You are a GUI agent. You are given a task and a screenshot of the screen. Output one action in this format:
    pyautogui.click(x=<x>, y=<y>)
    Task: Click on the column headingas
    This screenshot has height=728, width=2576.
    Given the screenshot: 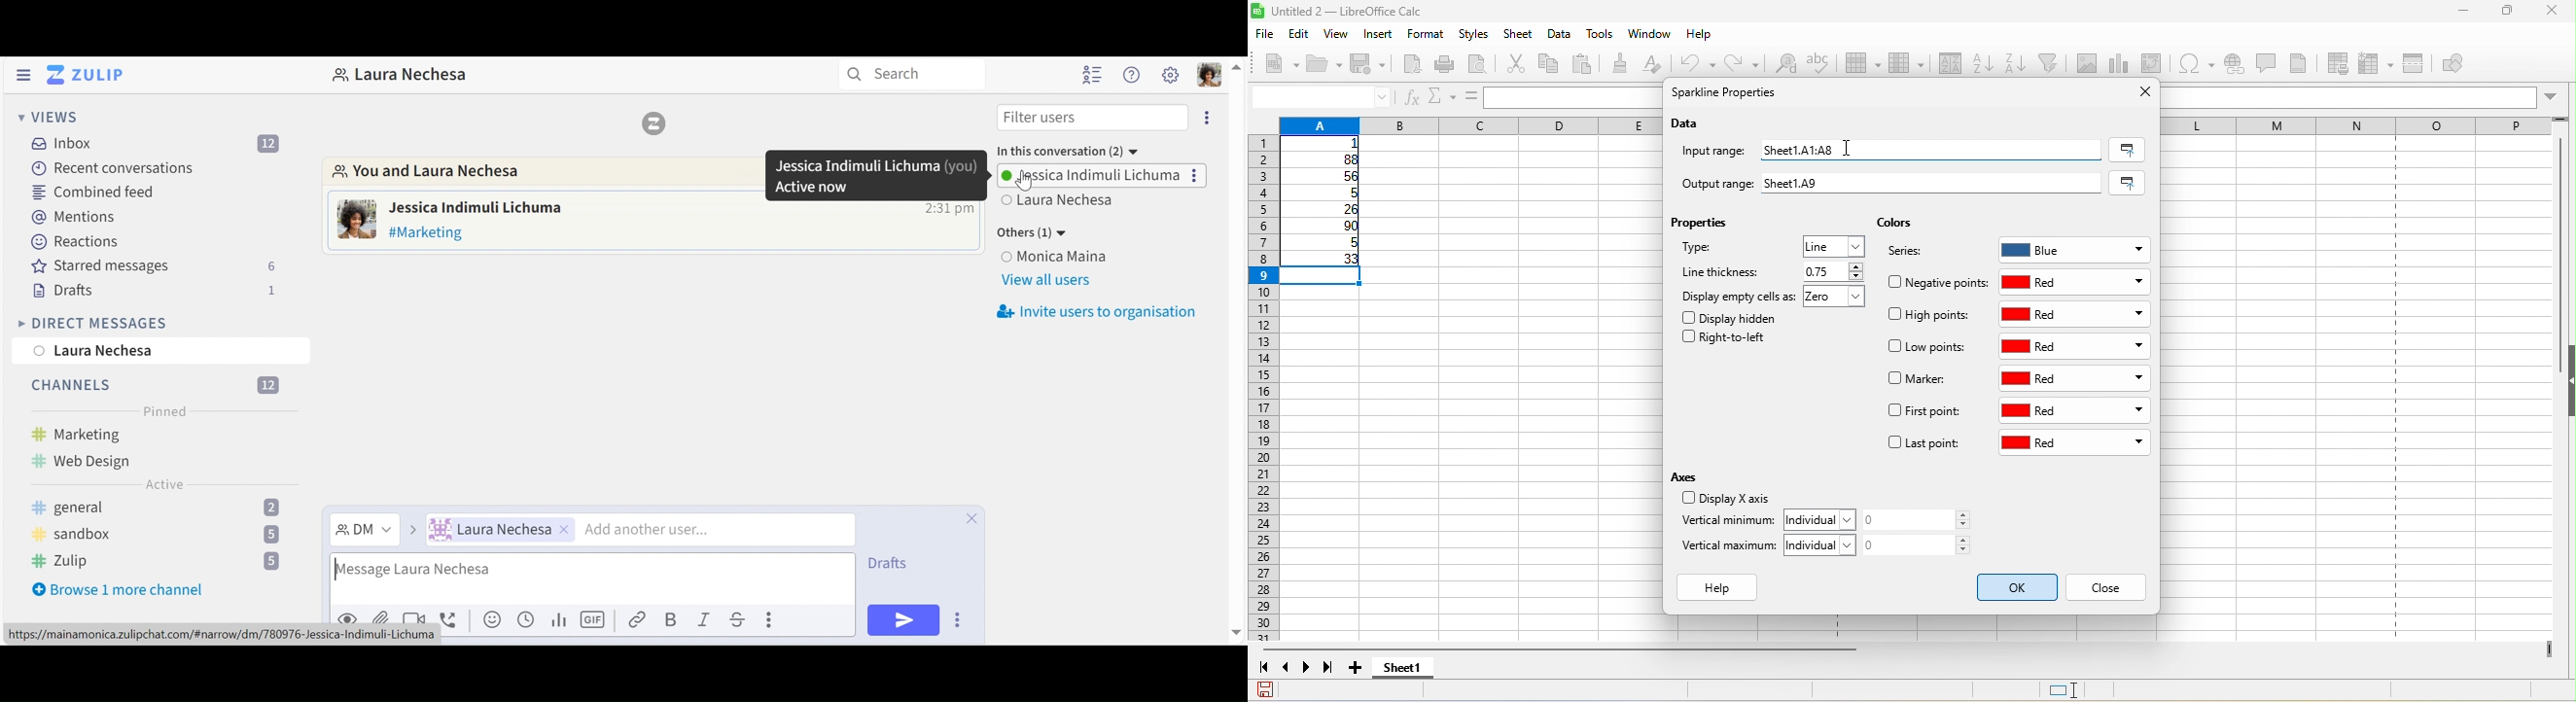 What is the action you would take?
    pyautogui.click(x=2367, y=125)
    